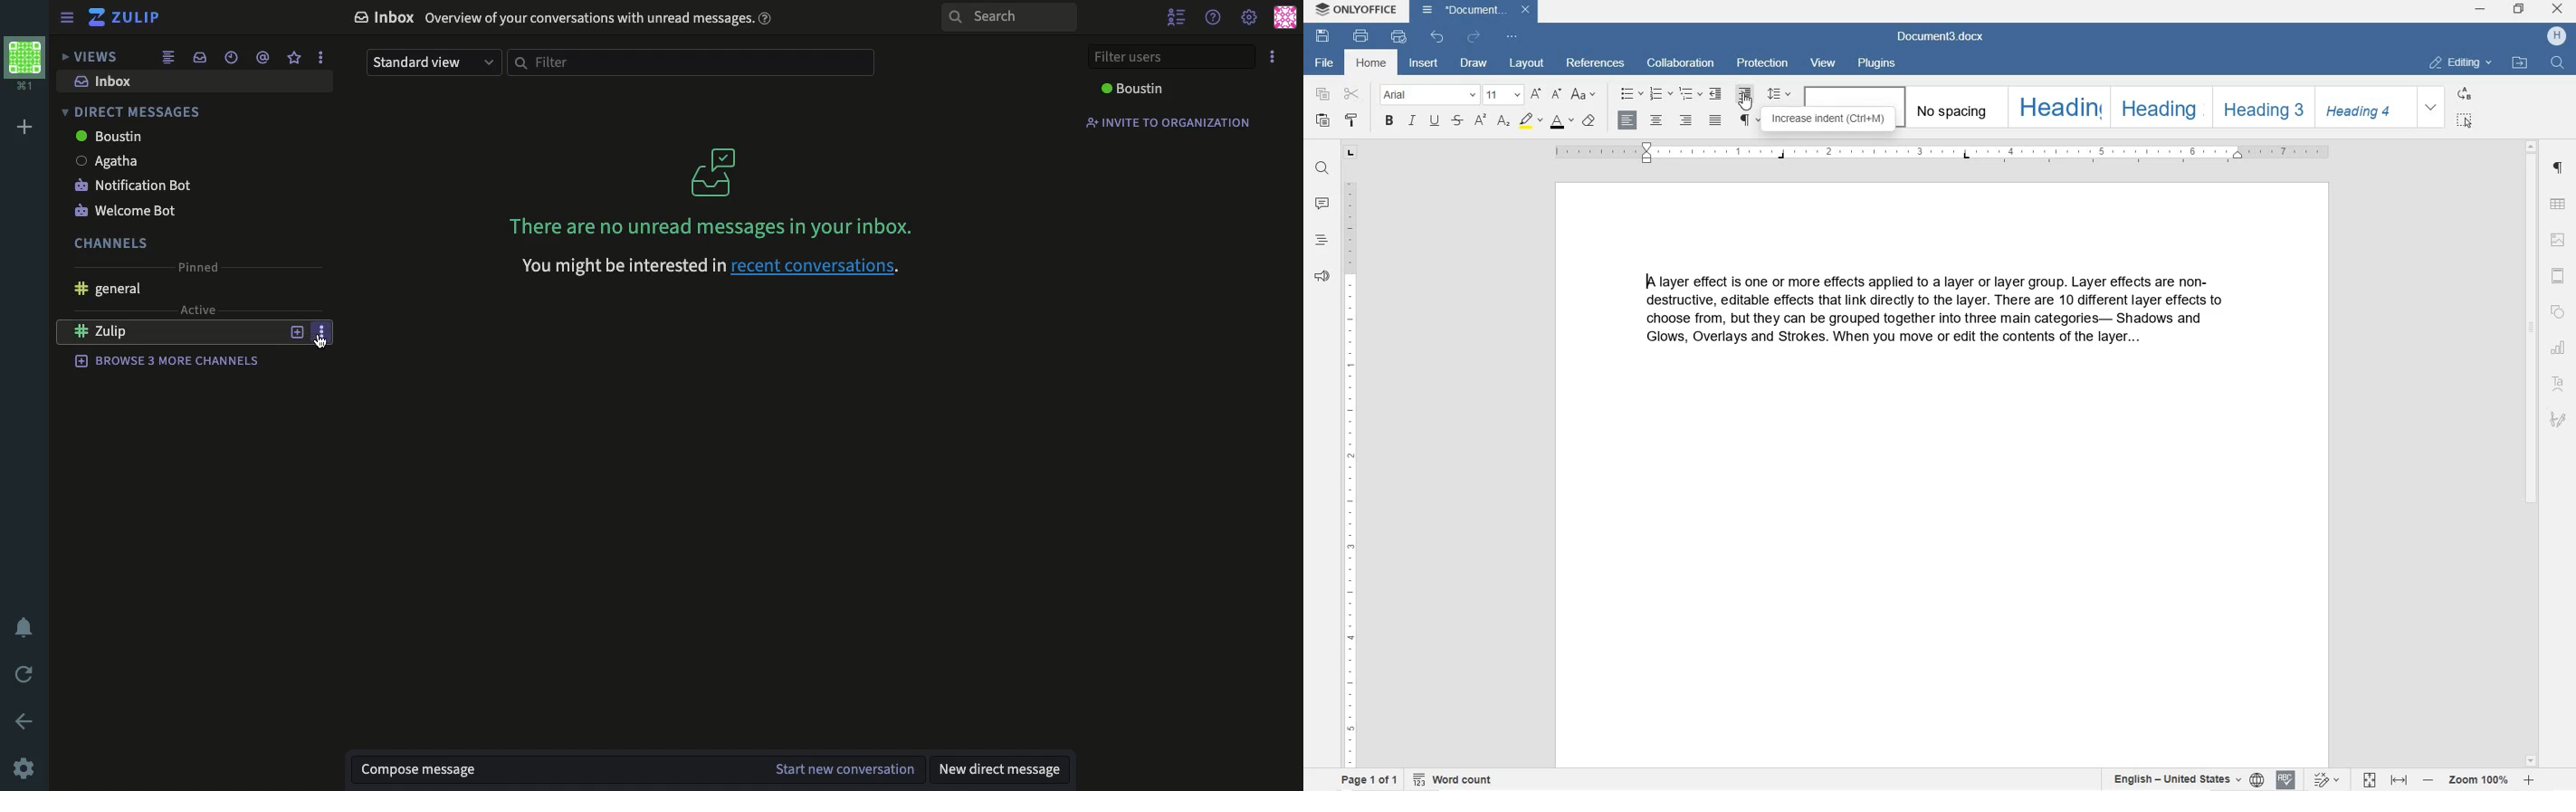 The image size is (2576, 812). What do you see at coordinates (1348, 472) in the screenshot?
I see `RULER` at bounding box center [1348, 472].